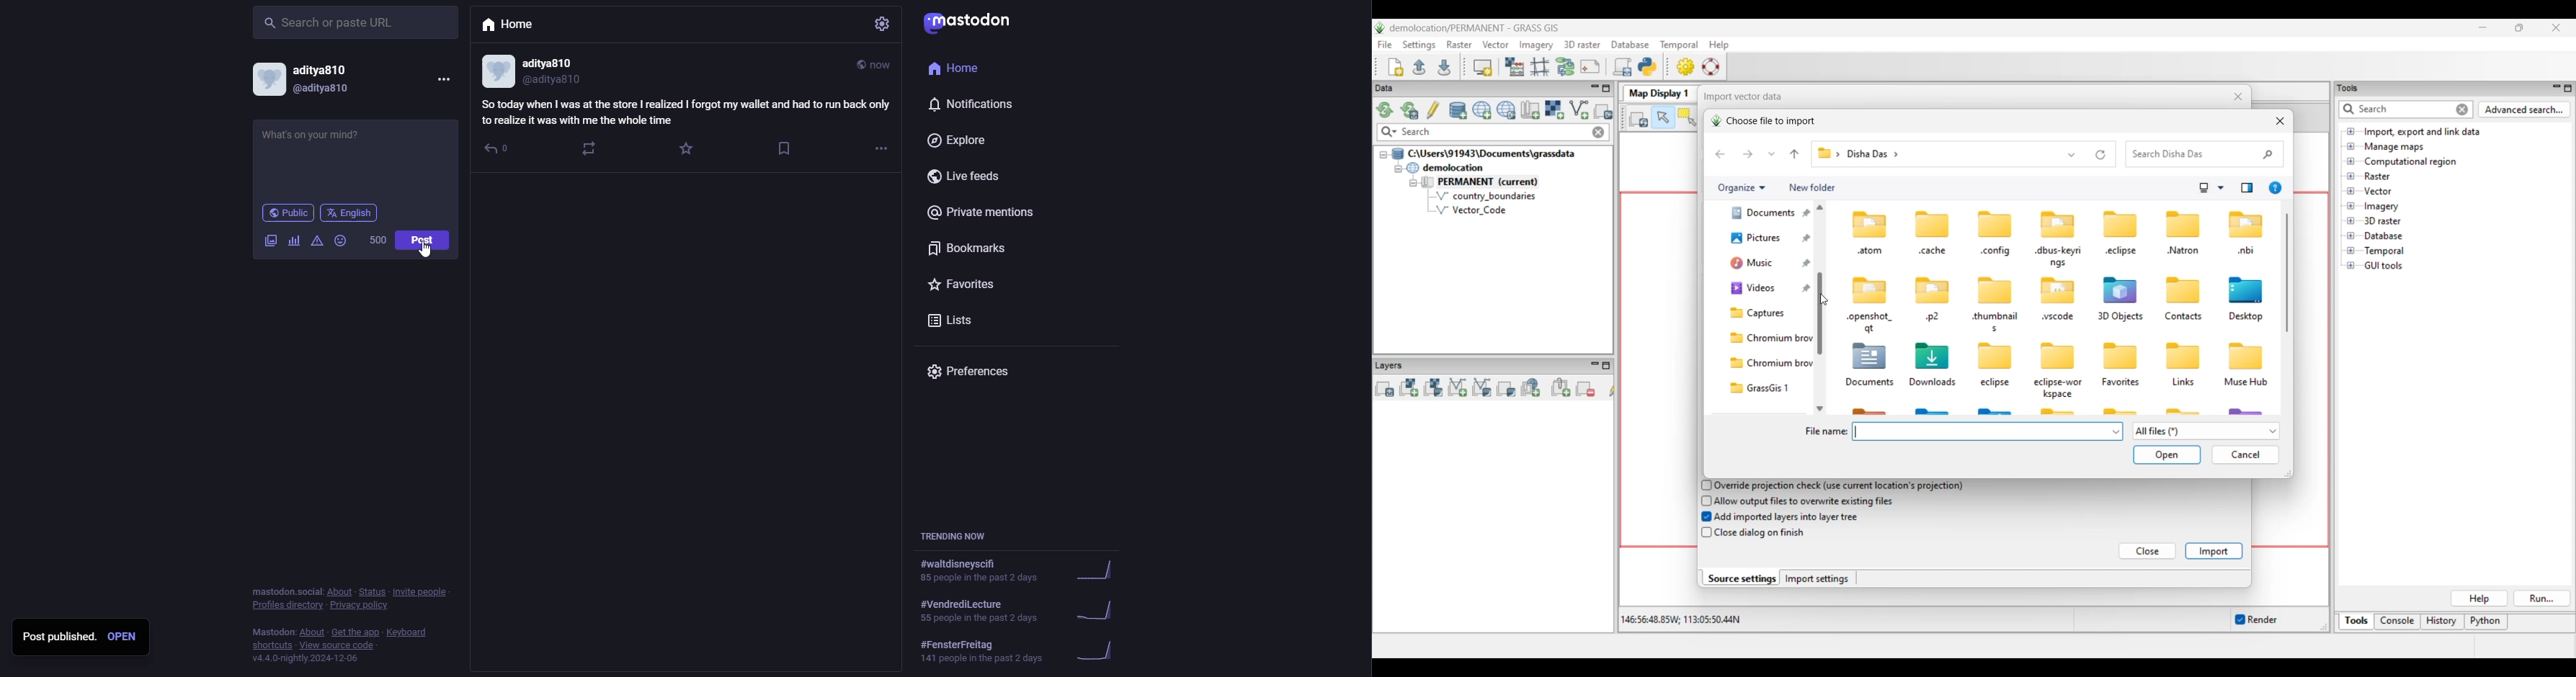 This screenshot has width=2576, height=700. Describe the element at coordinates (964, 71) in the screenshot. I see `home` at that location.